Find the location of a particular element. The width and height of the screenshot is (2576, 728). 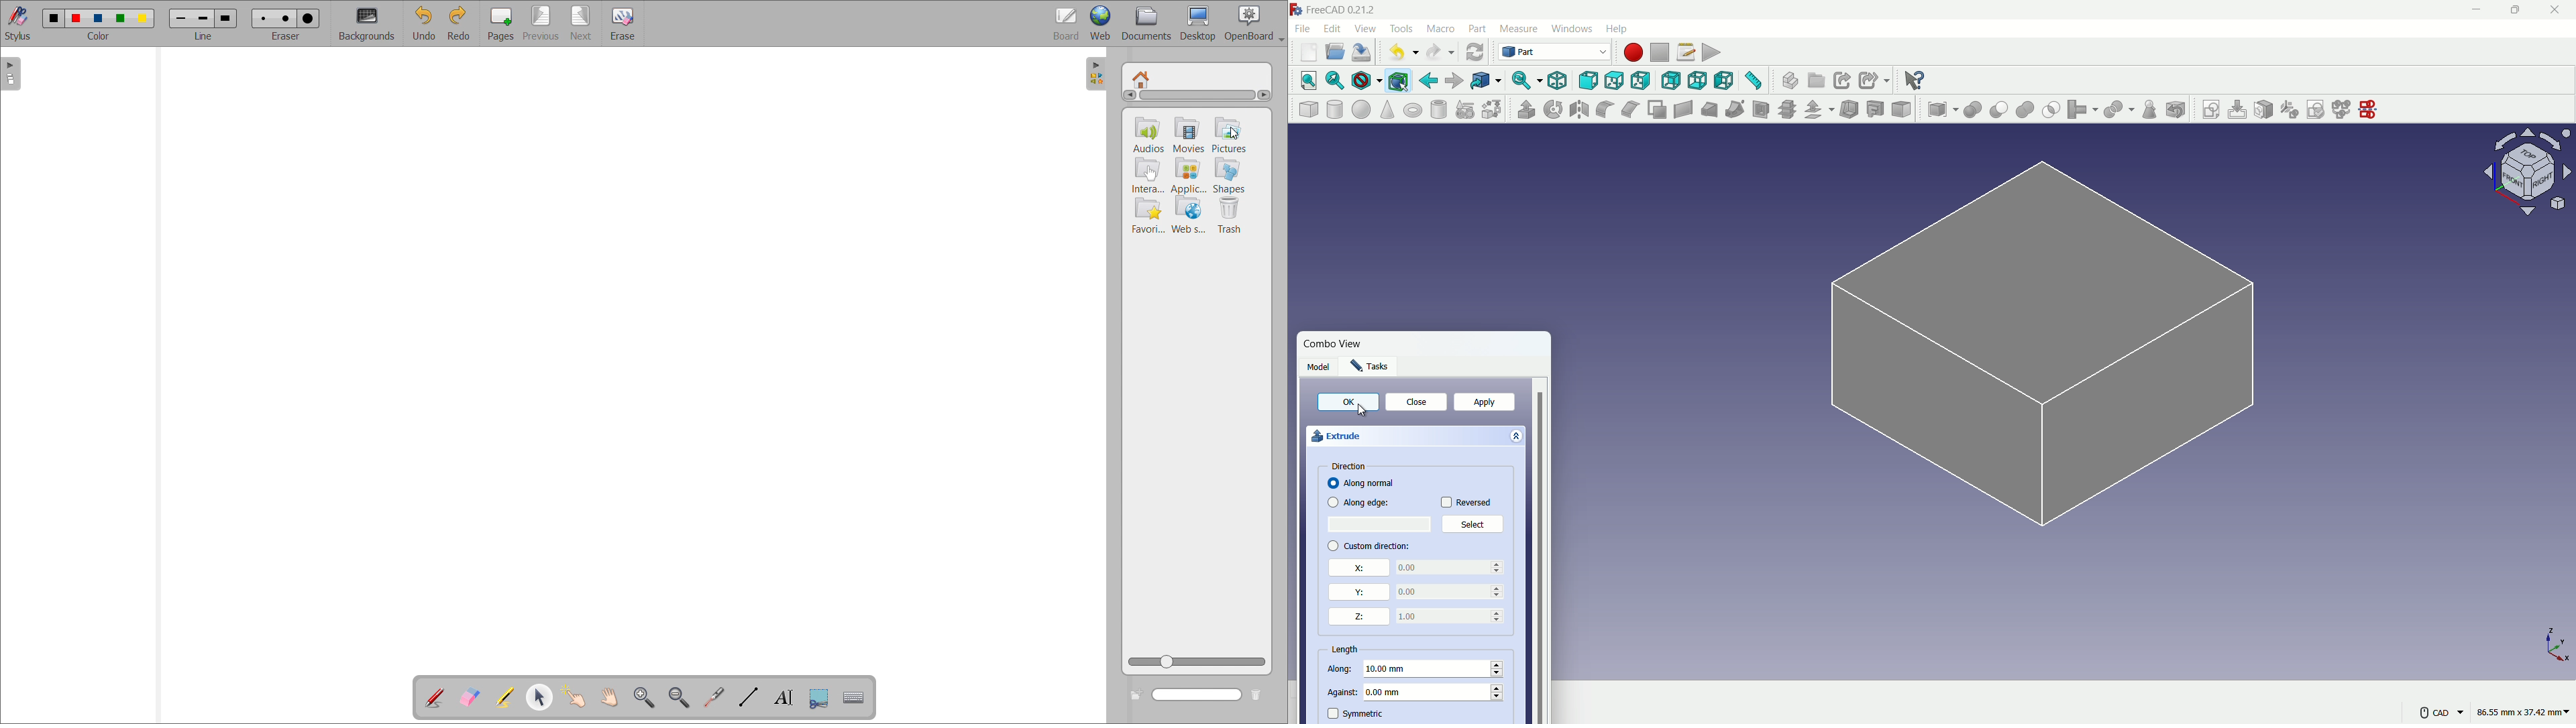

virtual laser pointer is located at coordinates (713, 697).